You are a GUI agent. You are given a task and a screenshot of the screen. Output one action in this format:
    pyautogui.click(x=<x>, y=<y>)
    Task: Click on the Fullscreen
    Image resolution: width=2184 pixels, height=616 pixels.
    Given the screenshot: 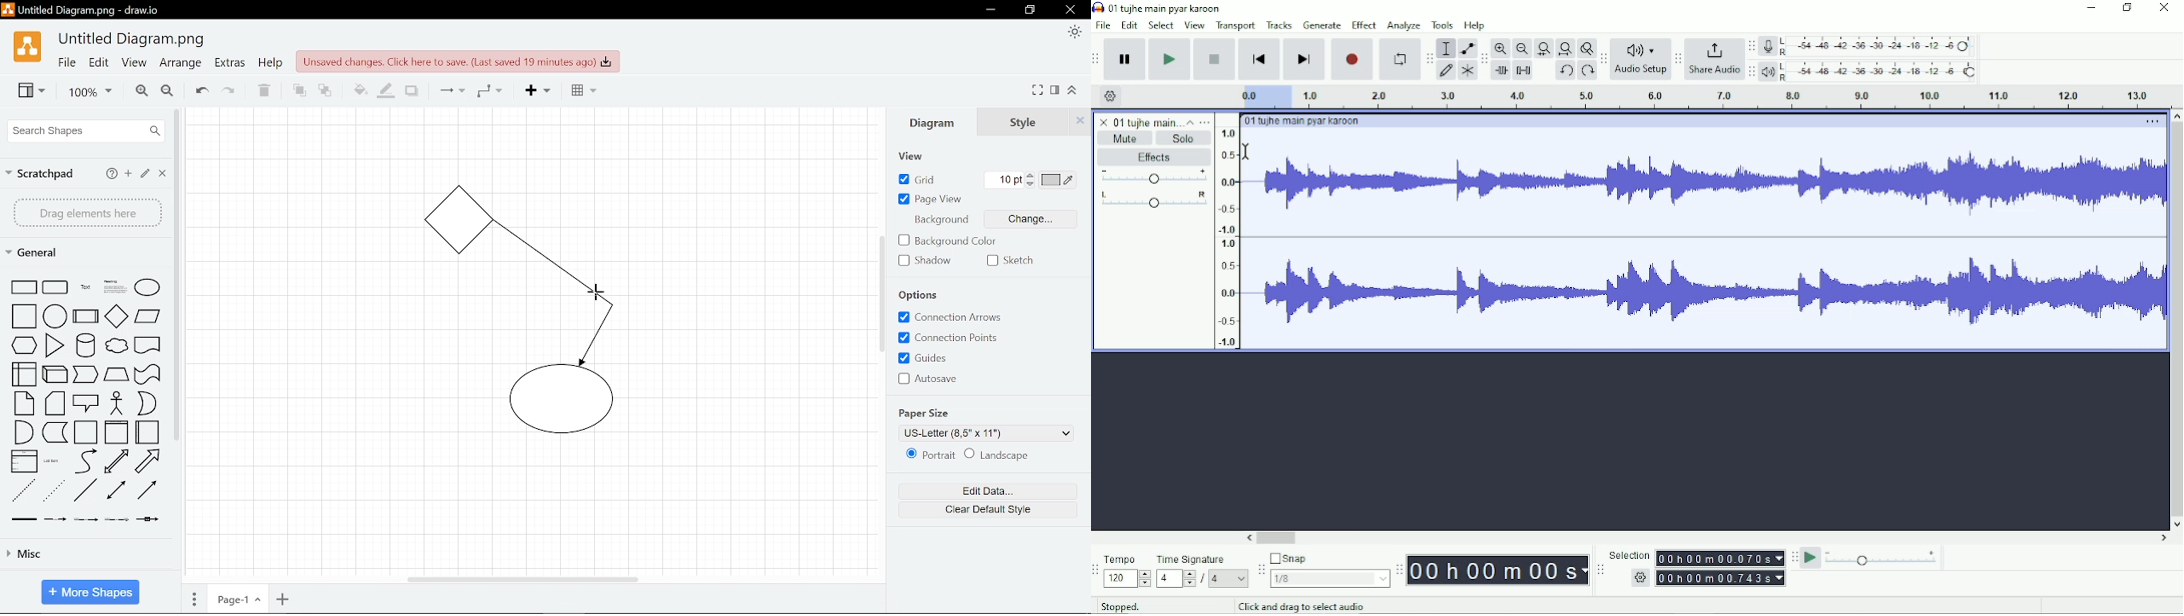 What is the action you would take?
    pyautogui.click(x=1040, y=90)
    